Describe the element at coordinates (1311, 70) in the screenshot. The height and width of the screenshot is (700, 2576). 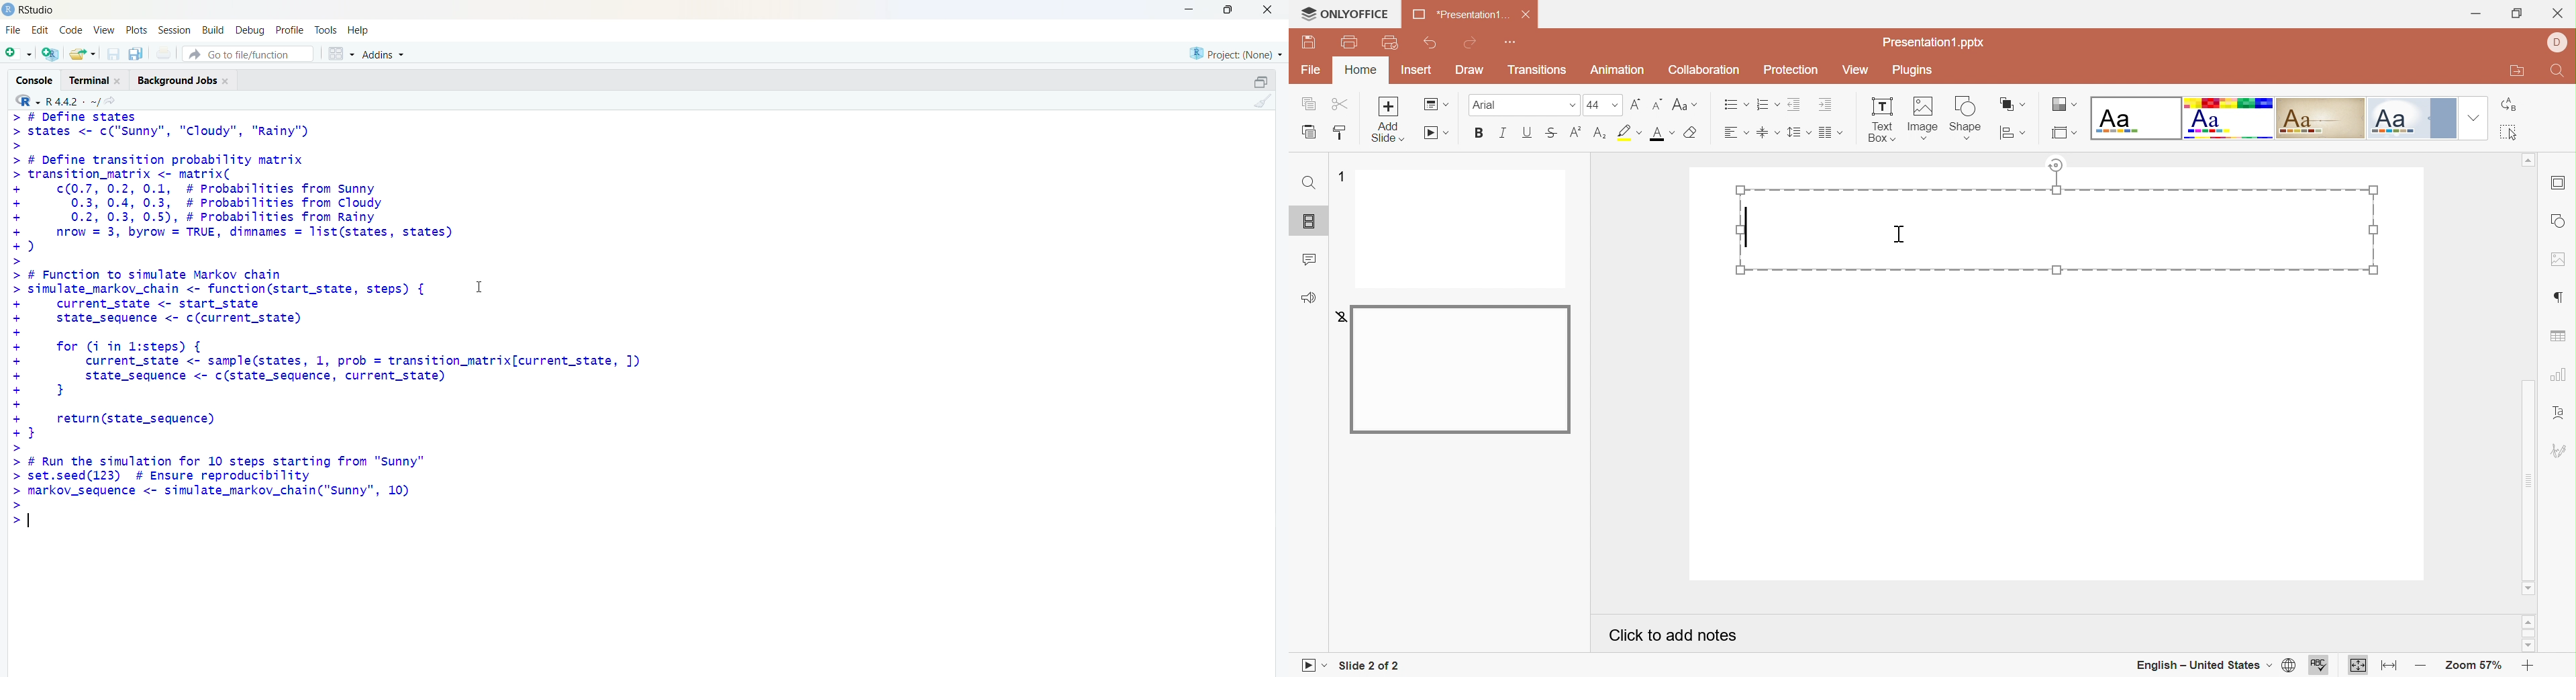
I see `File` at that location.